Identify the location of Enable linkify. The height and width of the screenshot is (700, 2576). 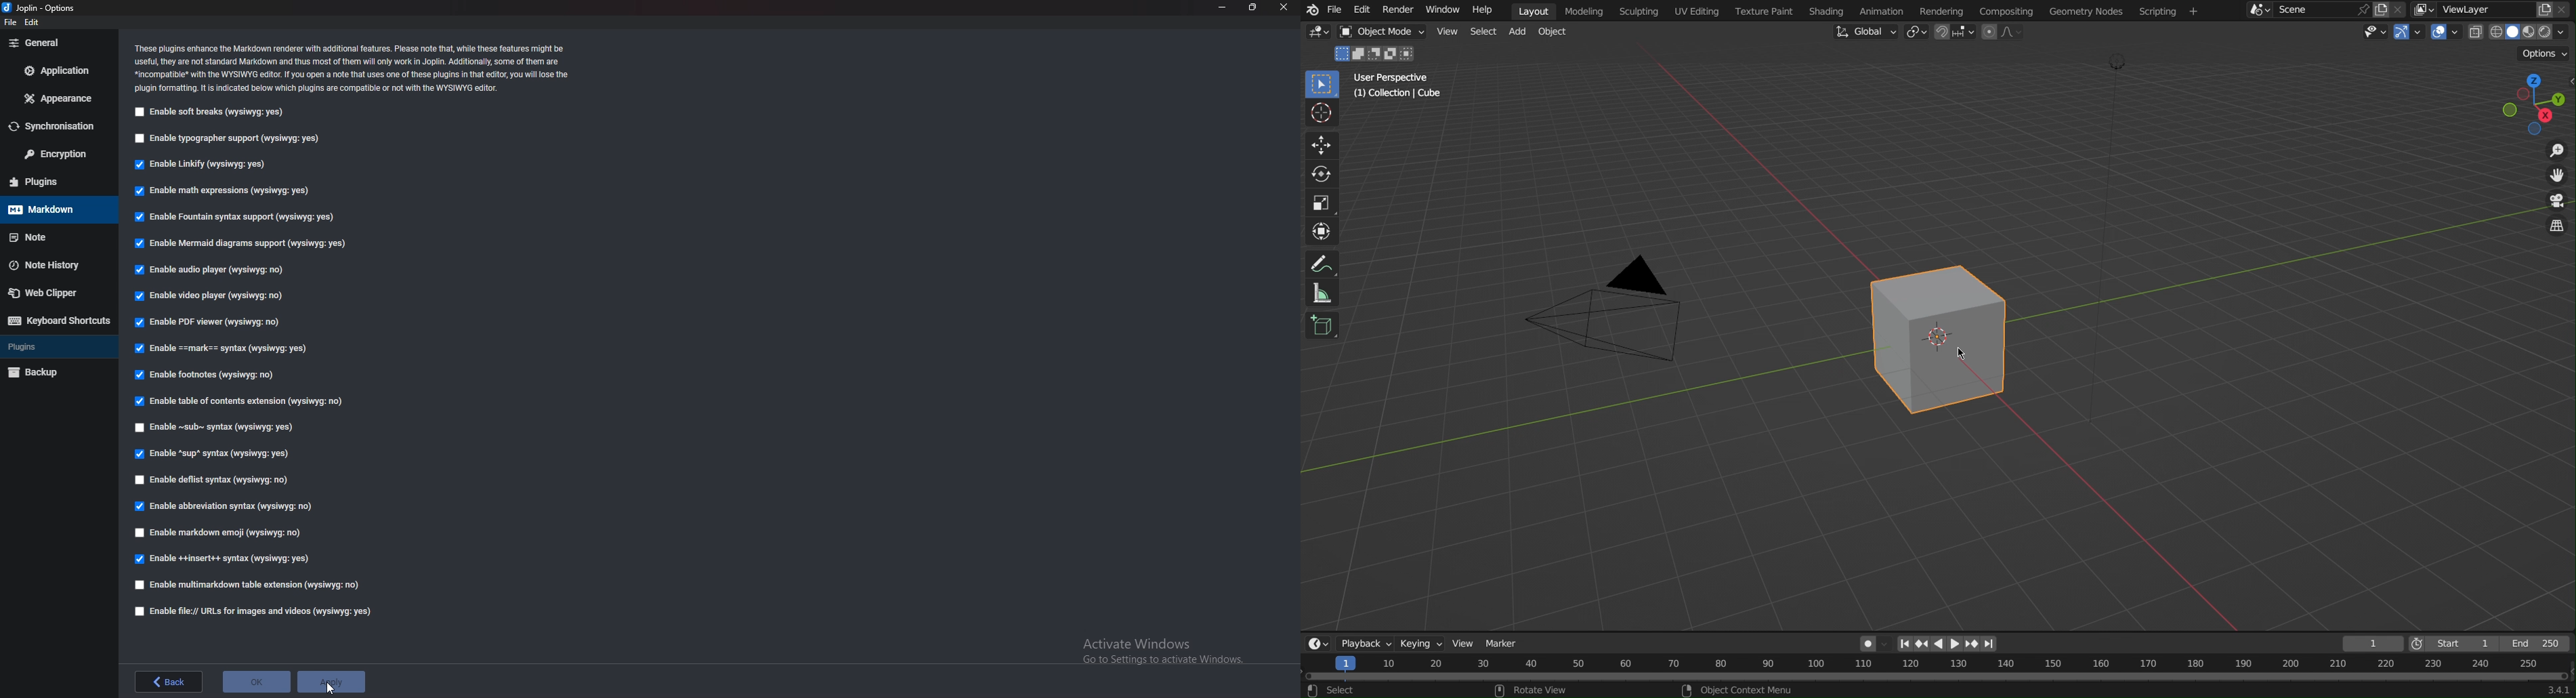
(203, 164).